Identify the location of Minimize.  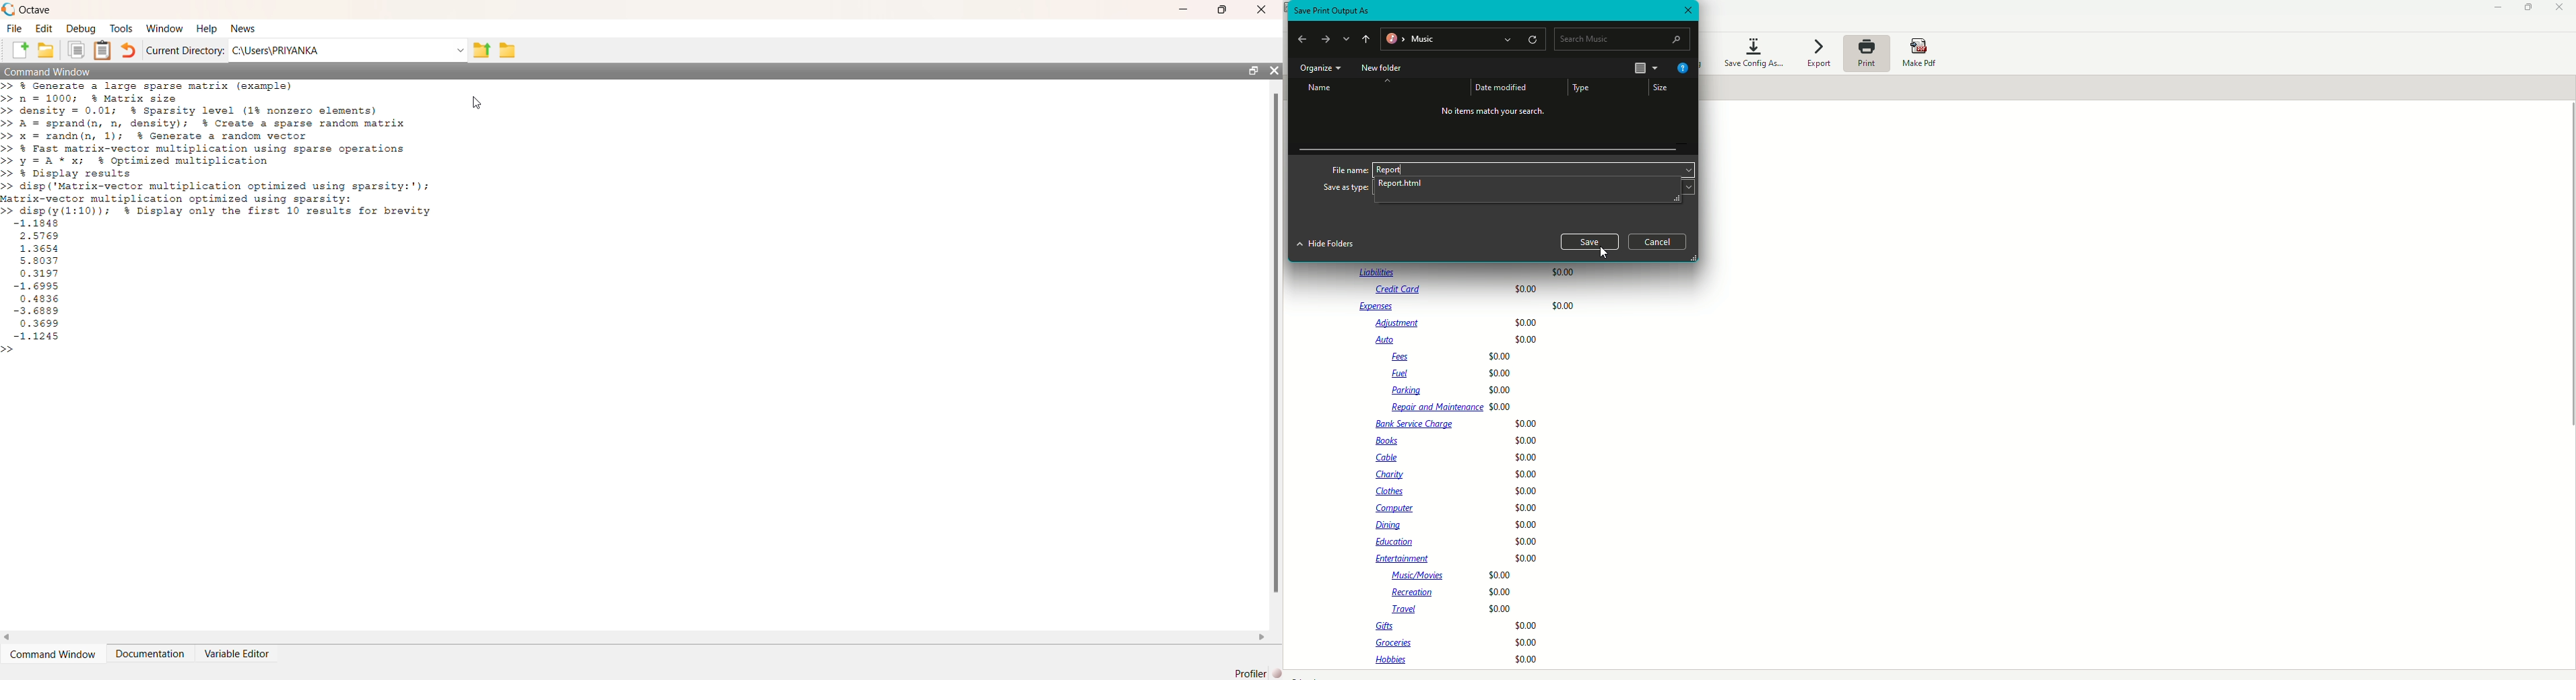
(2495, 9).